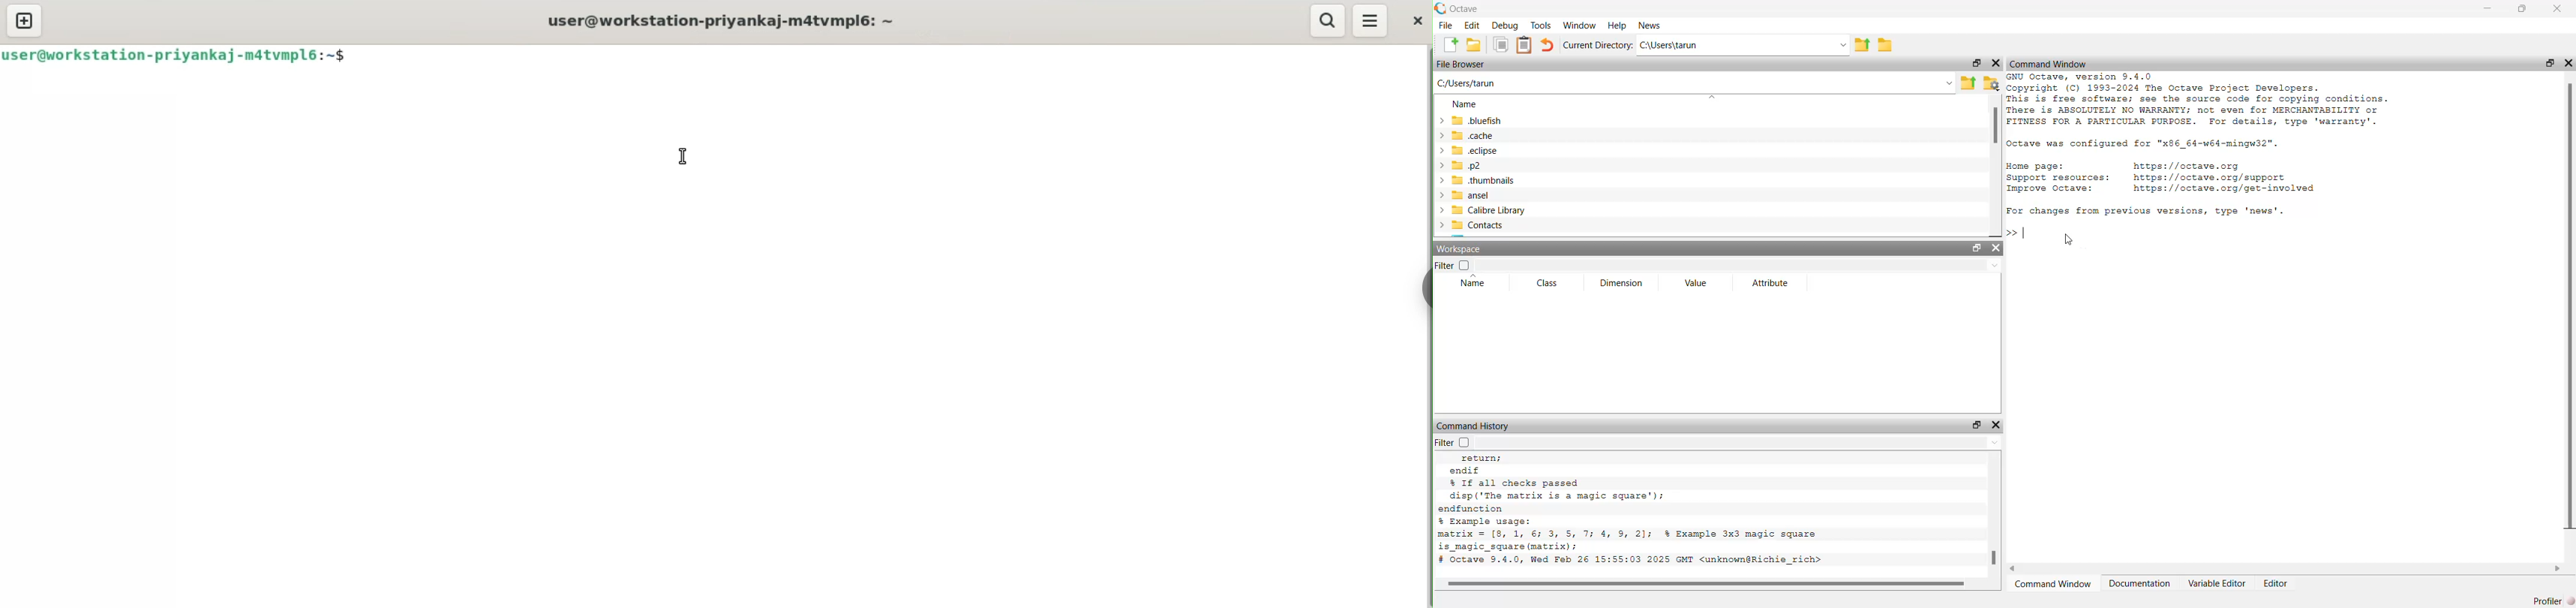 The width and height of the screenshot is (2576, 616). I want to click on command input, so click(894, 56).